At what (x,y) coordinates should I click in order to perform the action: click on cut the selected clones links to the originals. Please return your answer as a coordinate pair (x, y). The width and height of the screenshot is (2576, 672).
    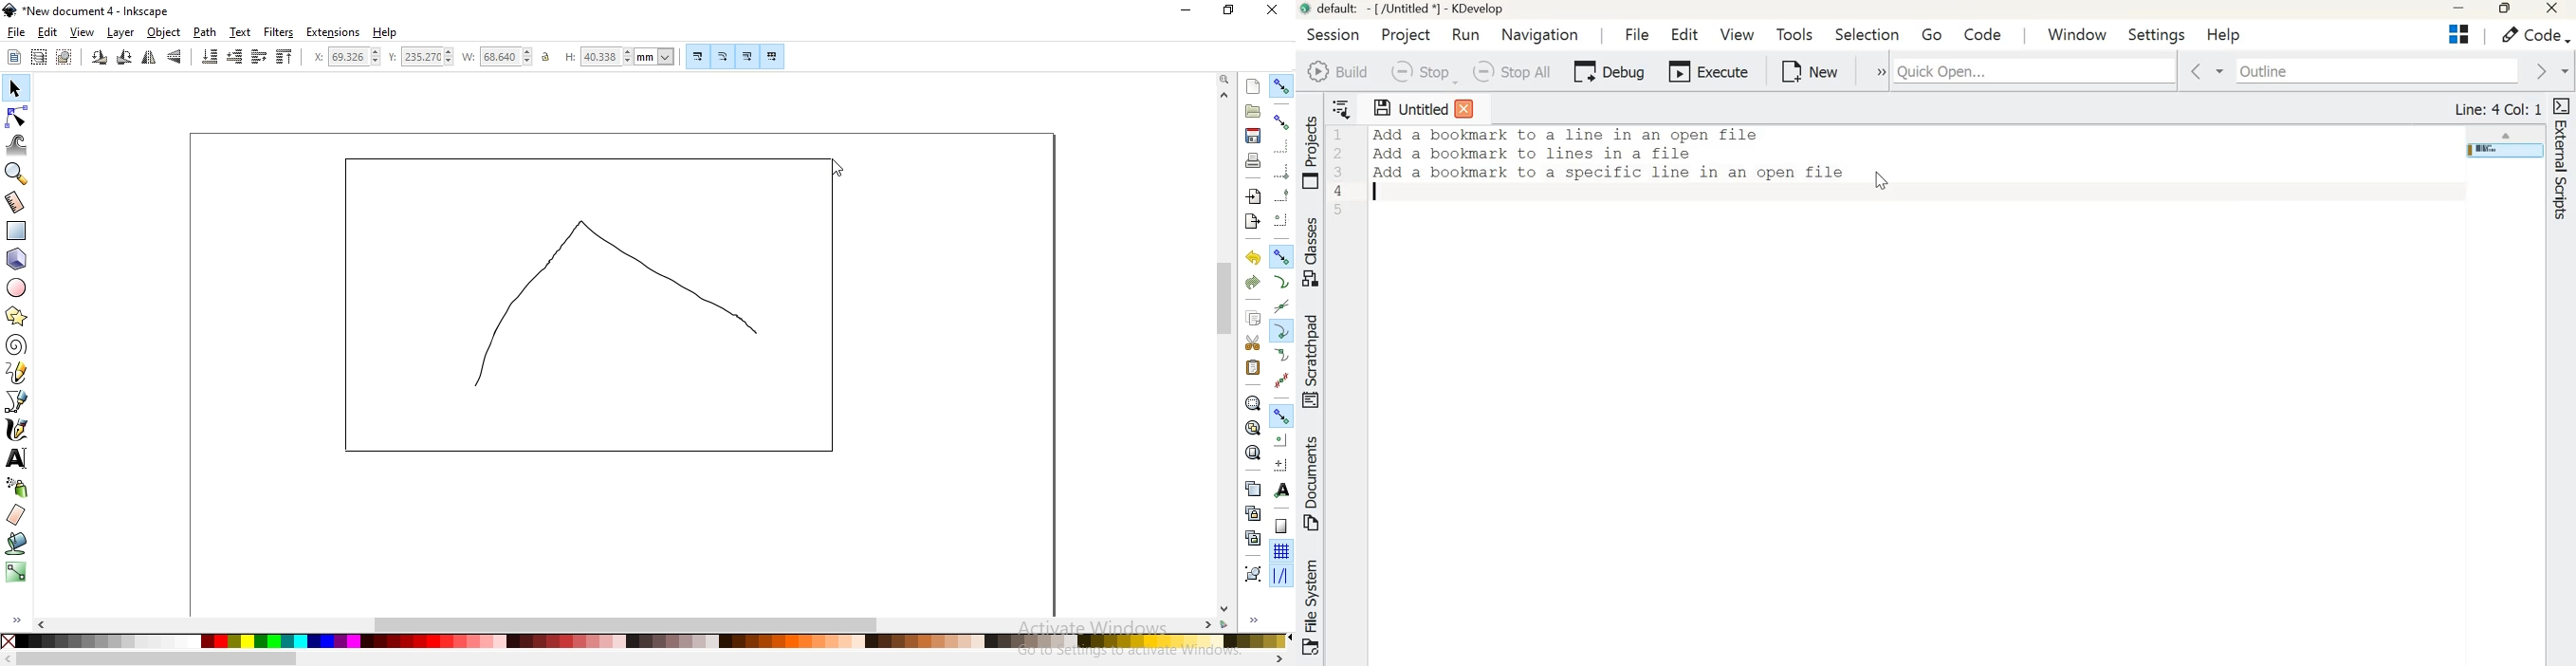
    Looking at the image, I should click on (1252, 538).